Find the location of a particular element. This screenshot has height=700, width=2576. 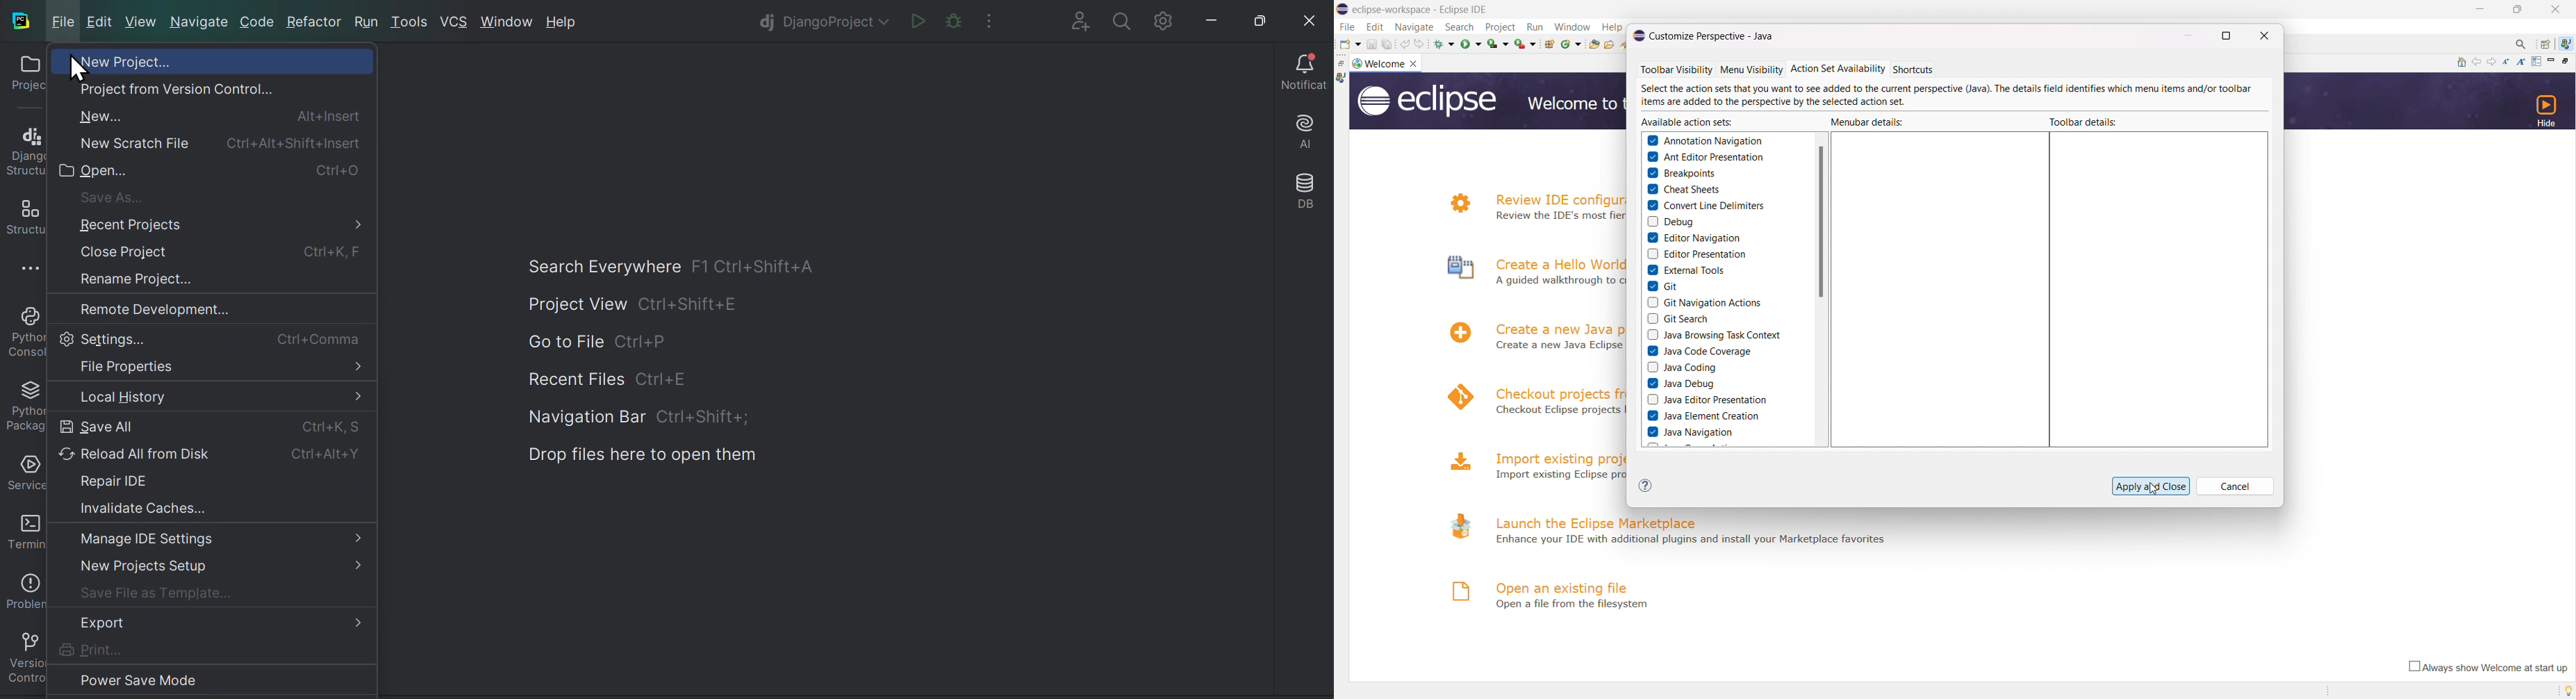

VCS is located at coordinates (454, 21).